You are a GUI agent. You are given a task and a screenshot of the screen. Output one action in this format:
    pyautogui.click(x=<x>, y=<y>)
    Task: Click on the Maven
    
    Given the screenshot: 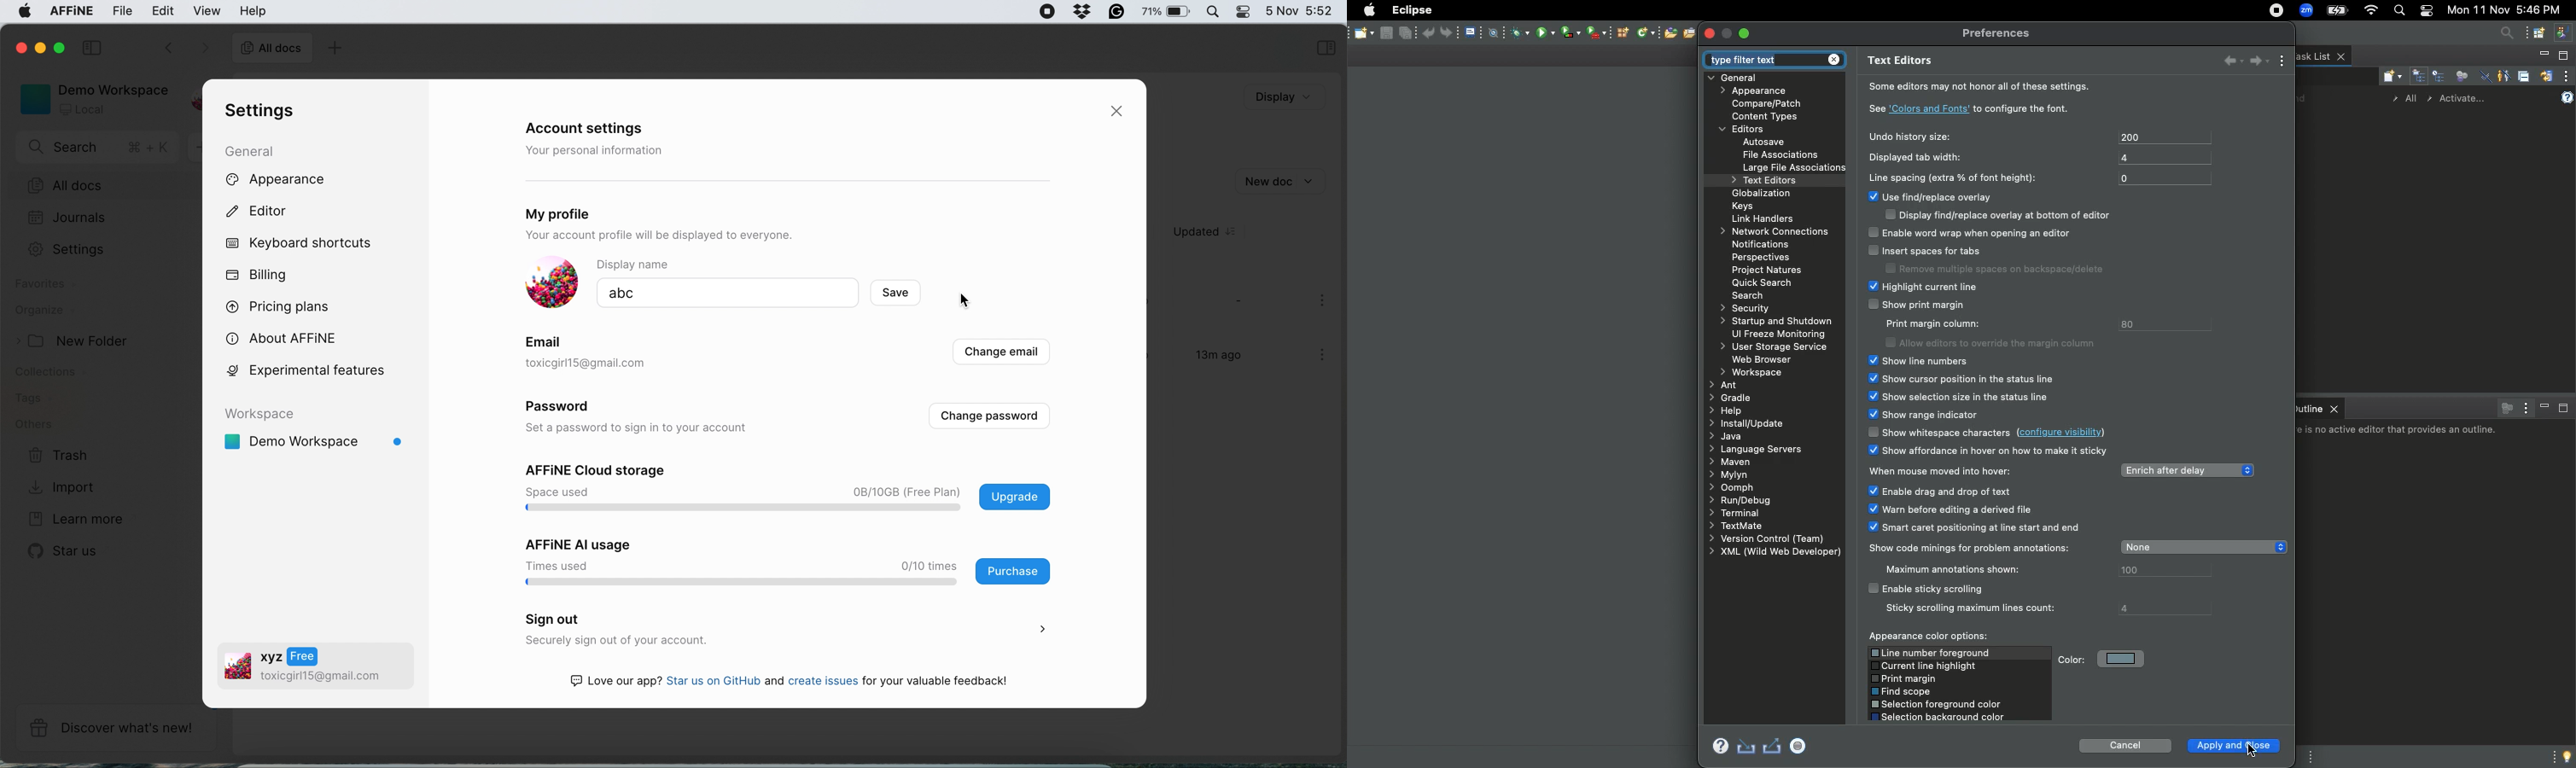 What is the action you would take?
    pyautogui.click(x=1730, y=461)
    